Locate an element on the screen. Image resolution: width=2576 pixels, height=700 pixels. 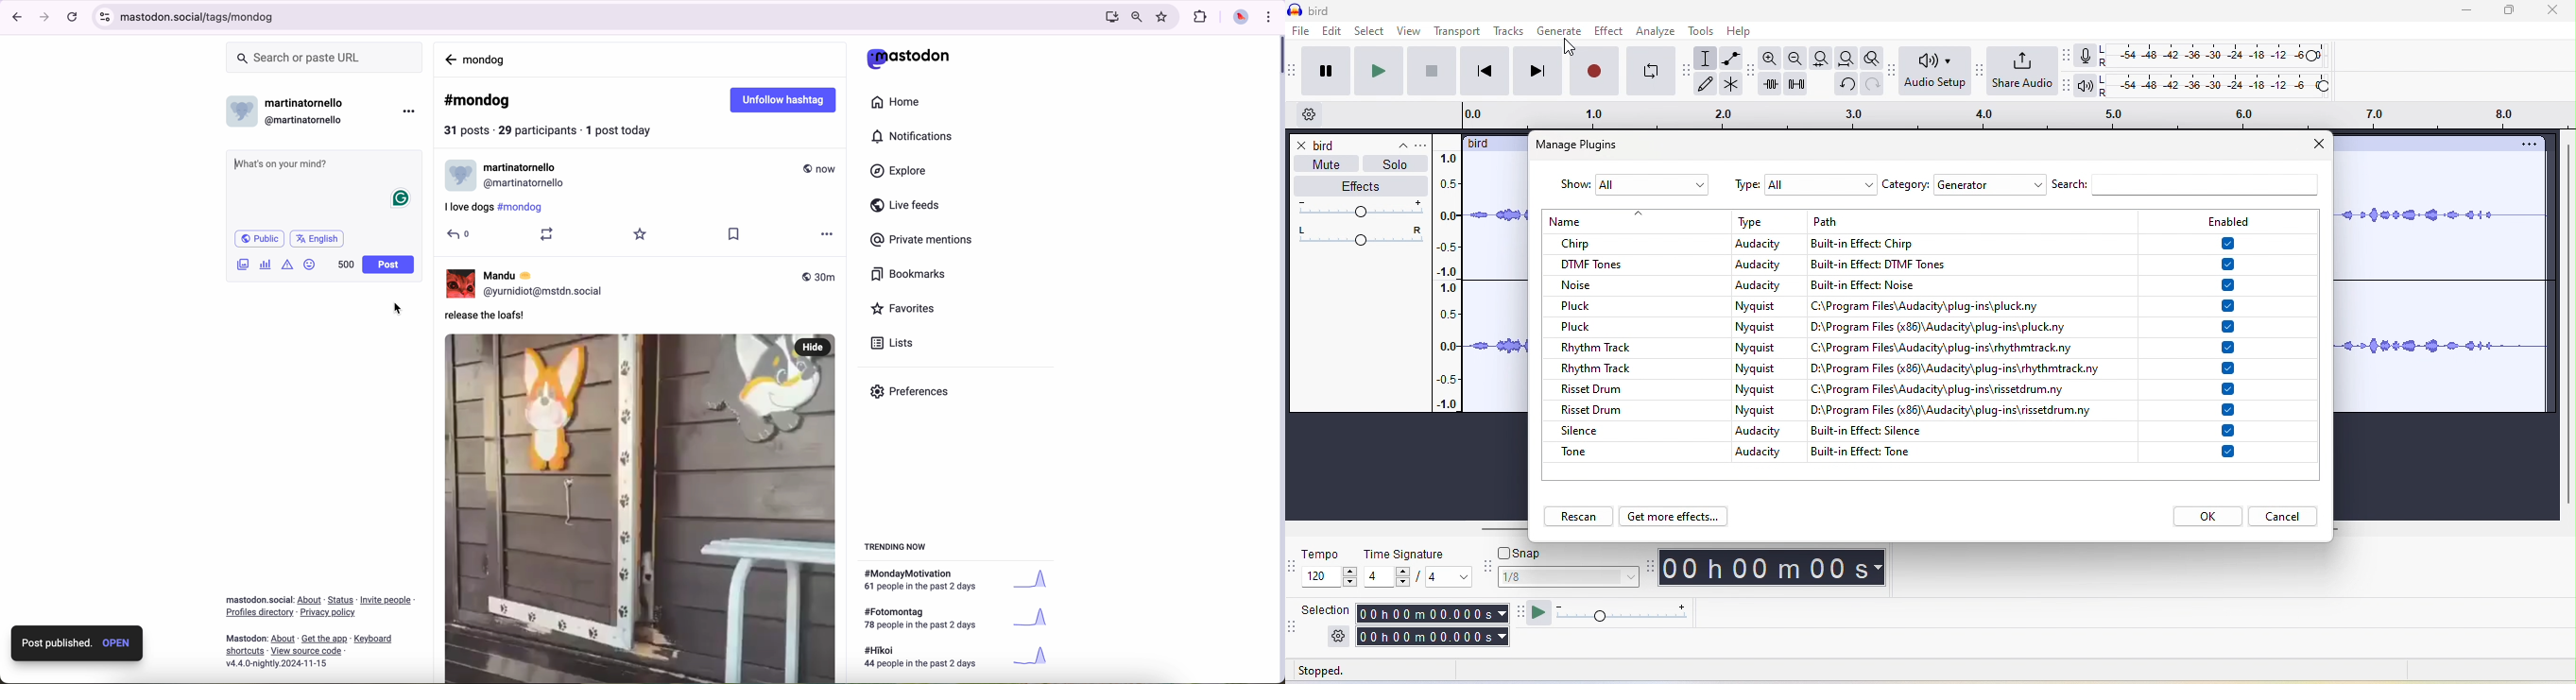
dtmf tones is located at coordinates (1632, 263).